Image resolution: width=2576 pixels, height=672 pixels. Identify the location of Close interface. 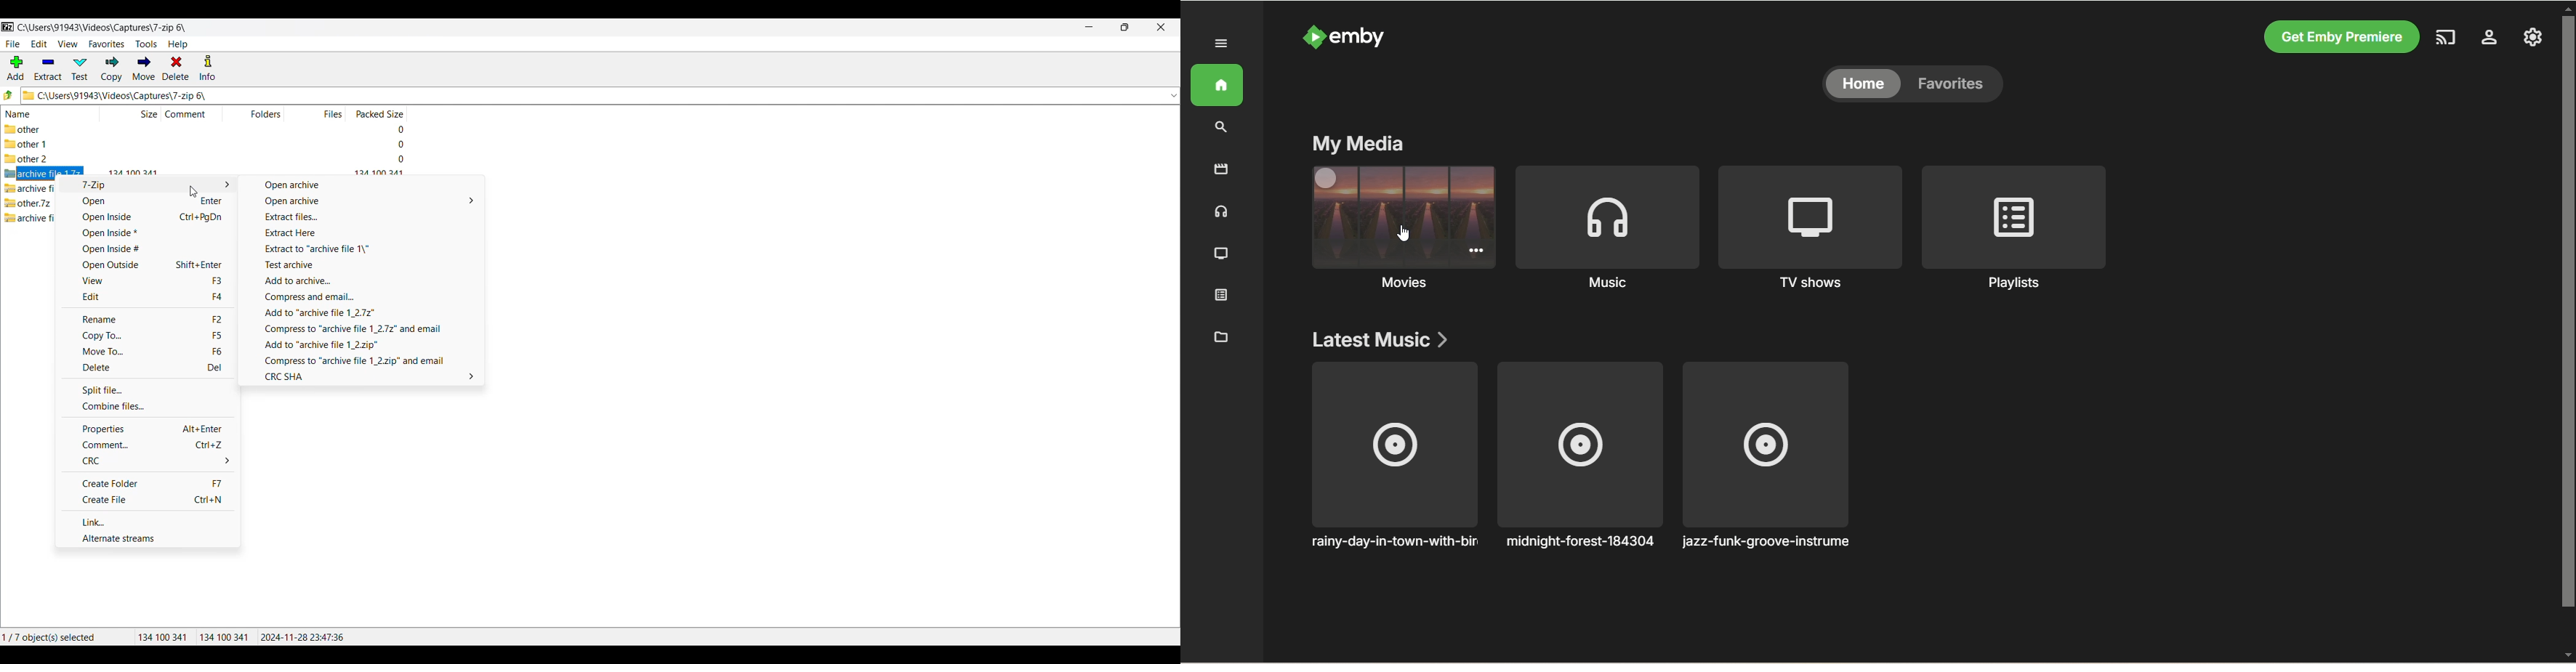
(1162, 27).